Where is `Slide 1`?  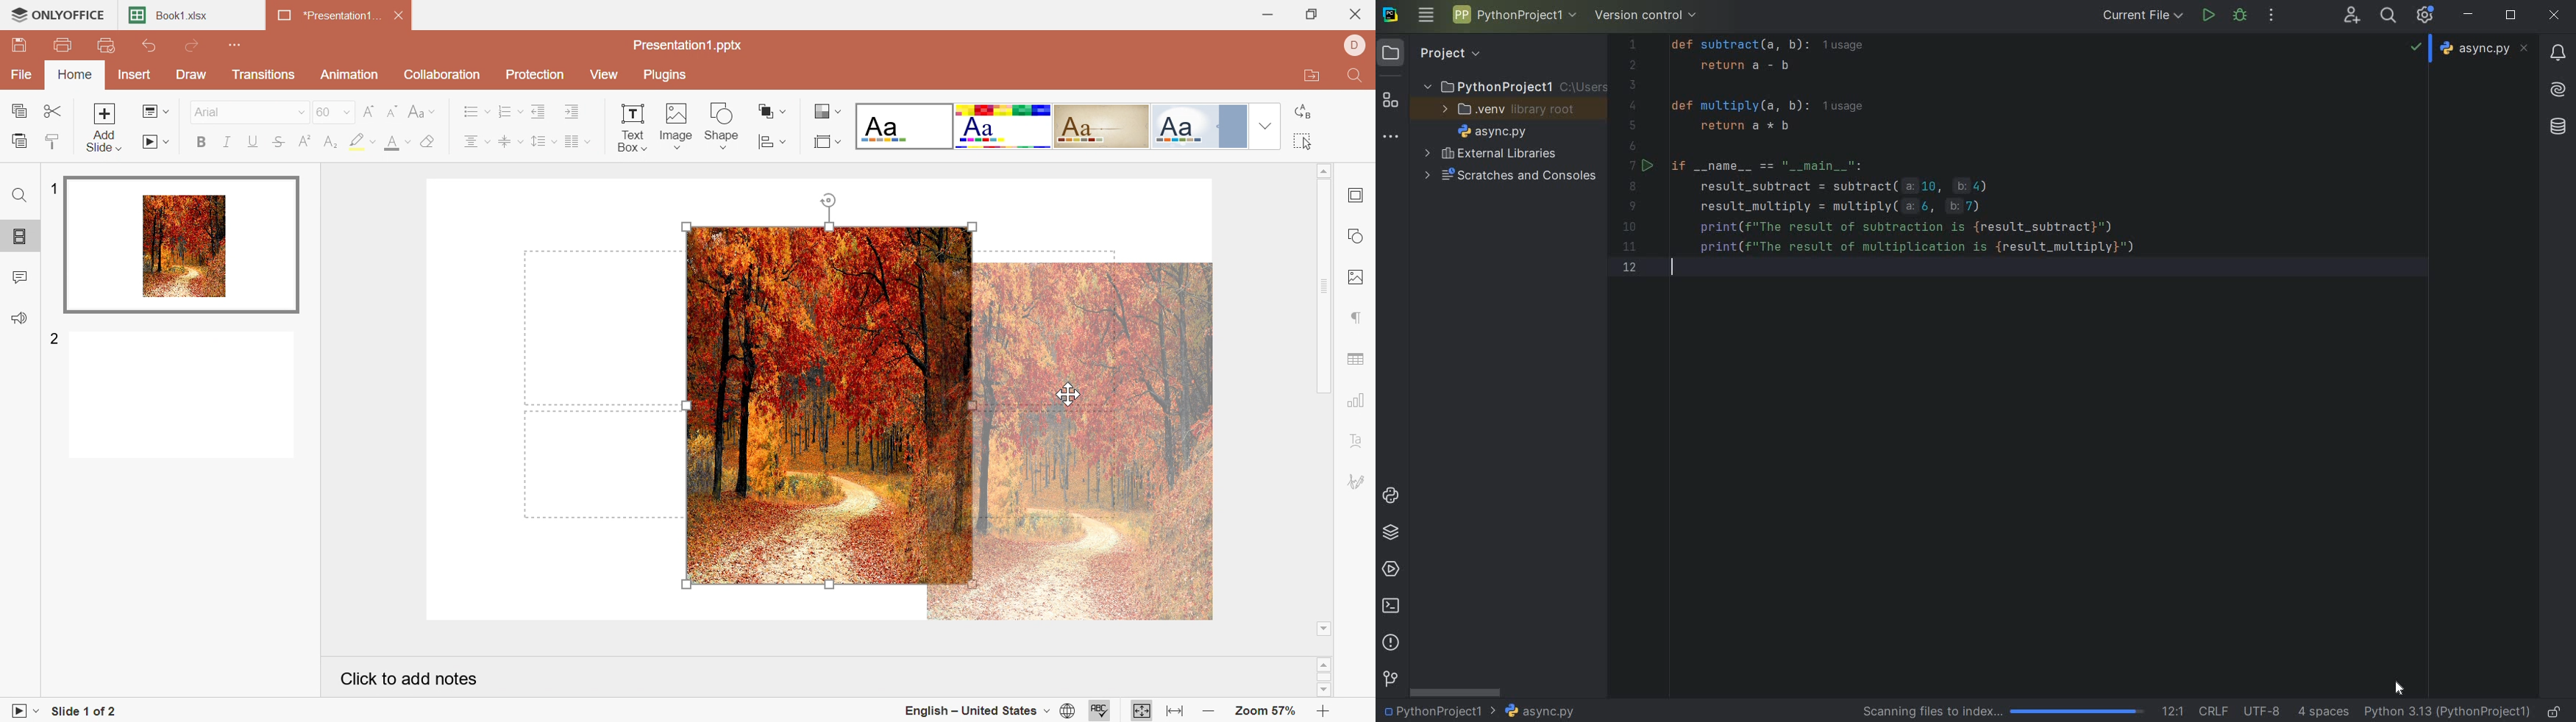
Slide 1 is located at coordinates (183, 246).